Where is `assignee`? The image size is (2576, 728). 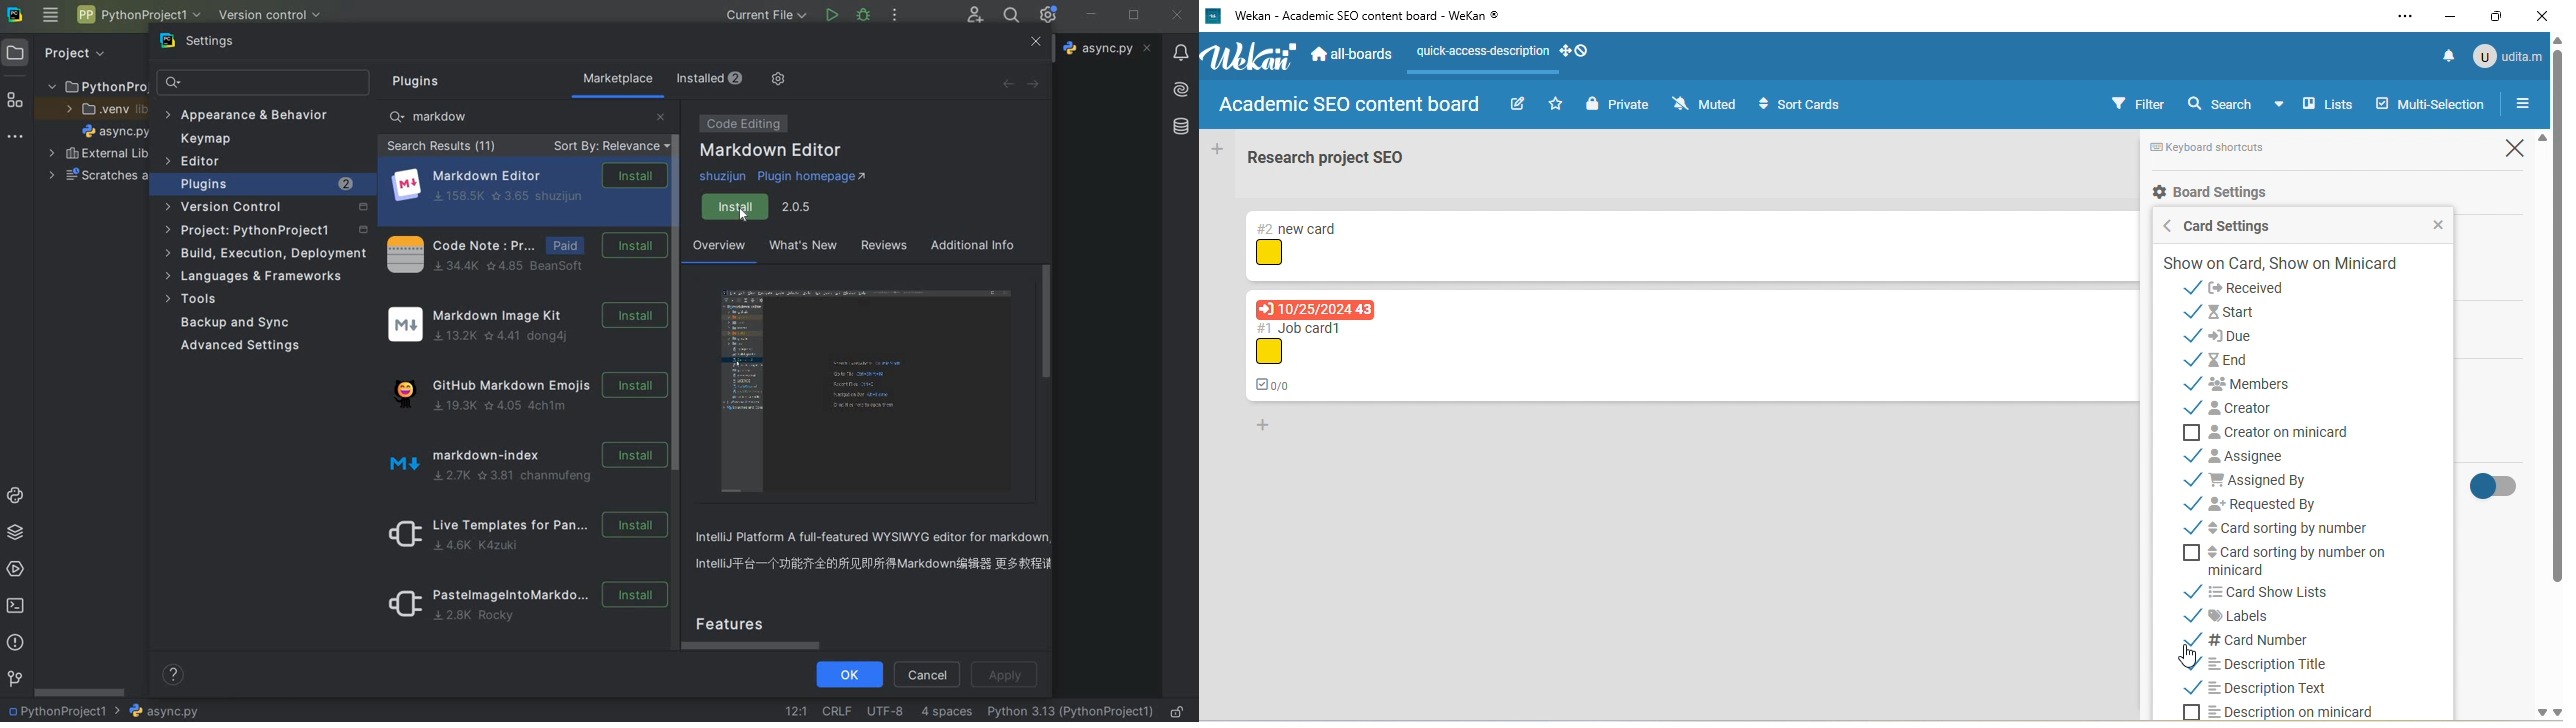
assignee is located at coordinates (2249, 455).